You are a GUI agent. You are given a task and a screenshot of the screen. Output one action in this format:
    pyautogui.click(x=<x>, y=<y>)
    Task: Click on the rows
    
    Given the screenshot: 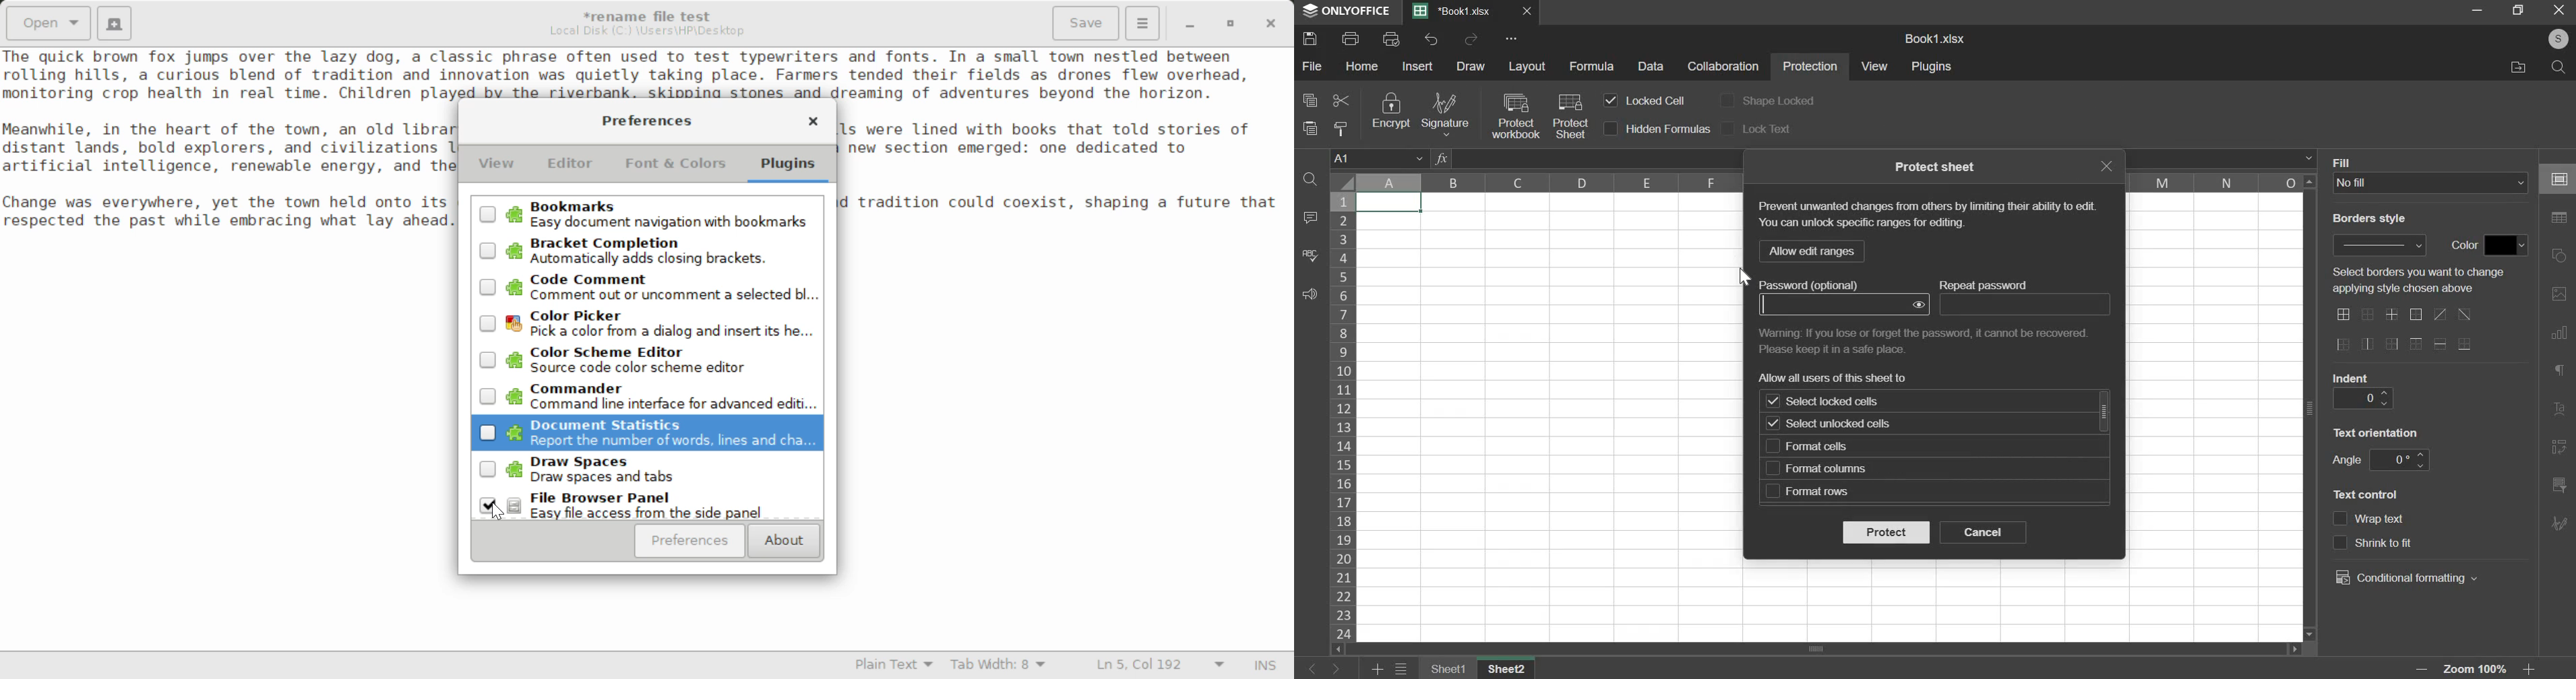 What is the action you would take?
    pyautogui.click(x=1343, y=415)
    